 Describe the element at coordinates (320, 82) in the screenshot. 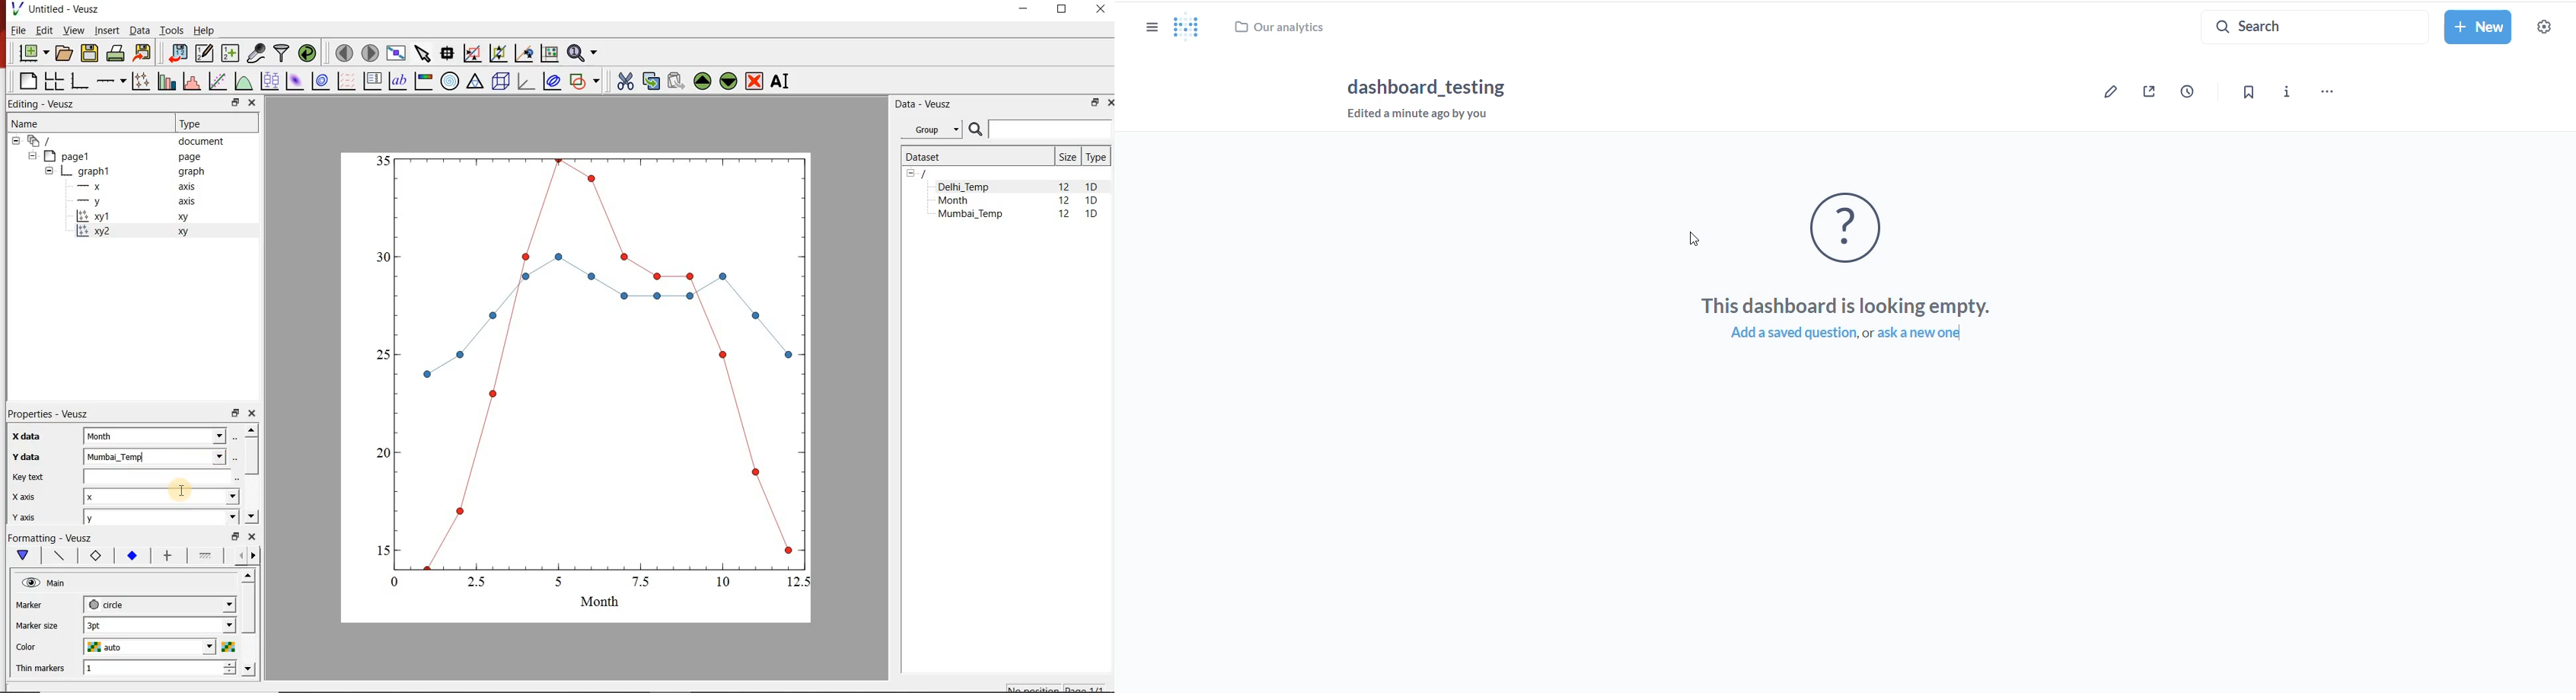

I see `plot a 2d dataset as contours` at that location.